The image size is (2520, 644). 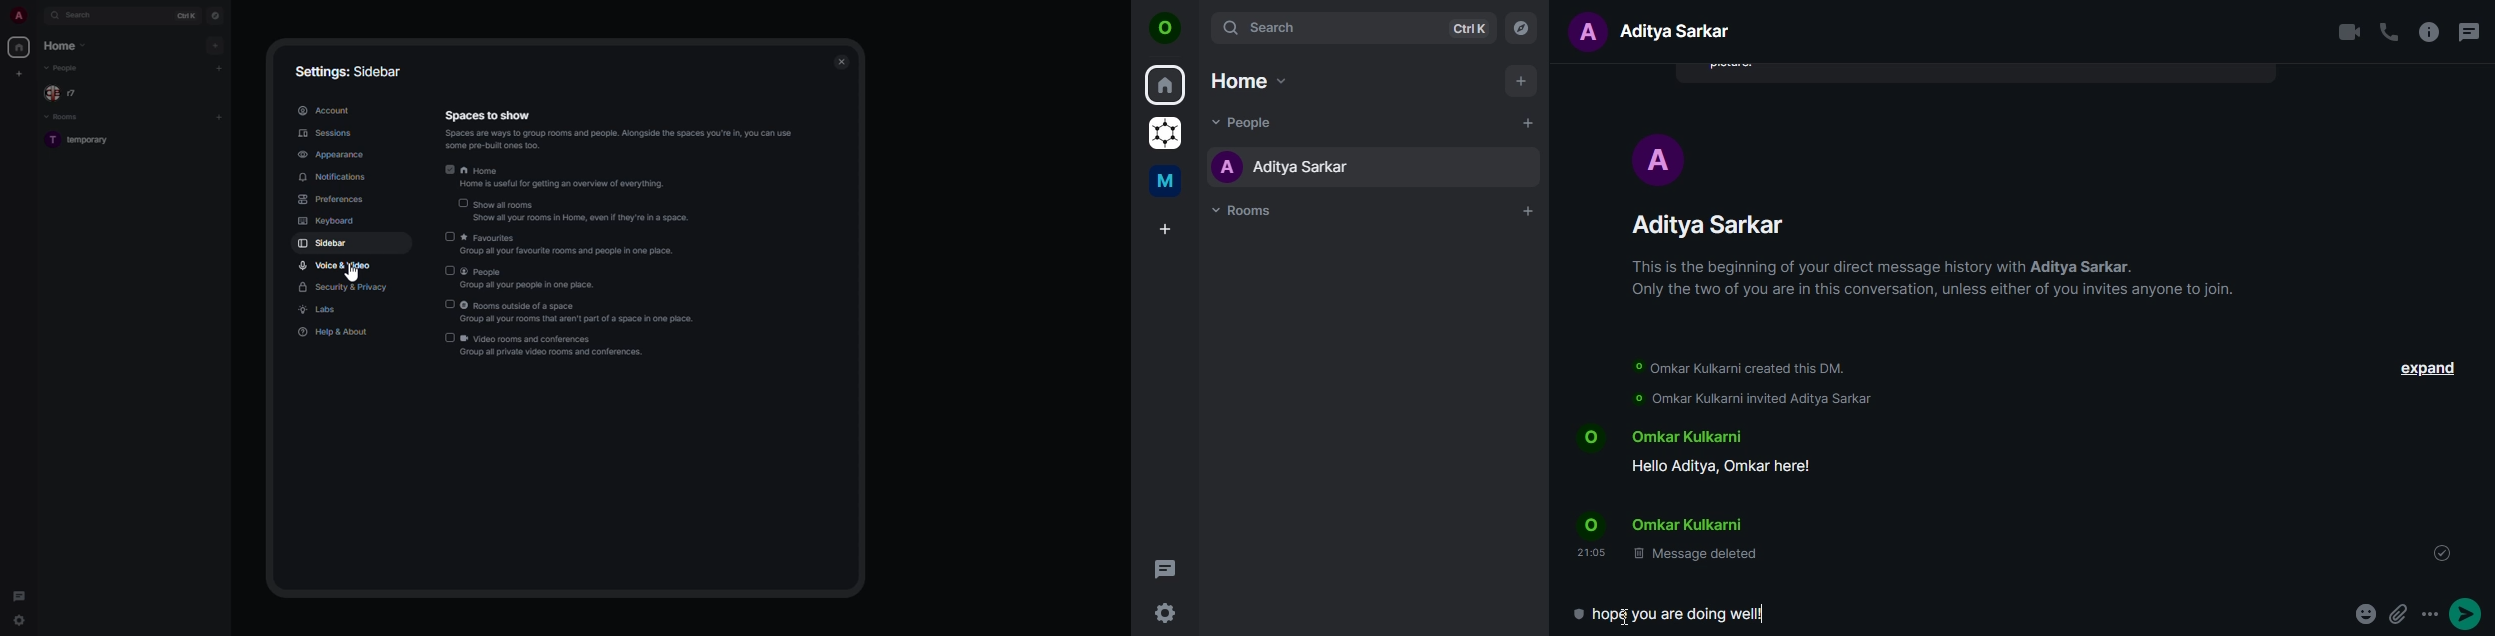 I want to click on add, so click(x=221, y=68).